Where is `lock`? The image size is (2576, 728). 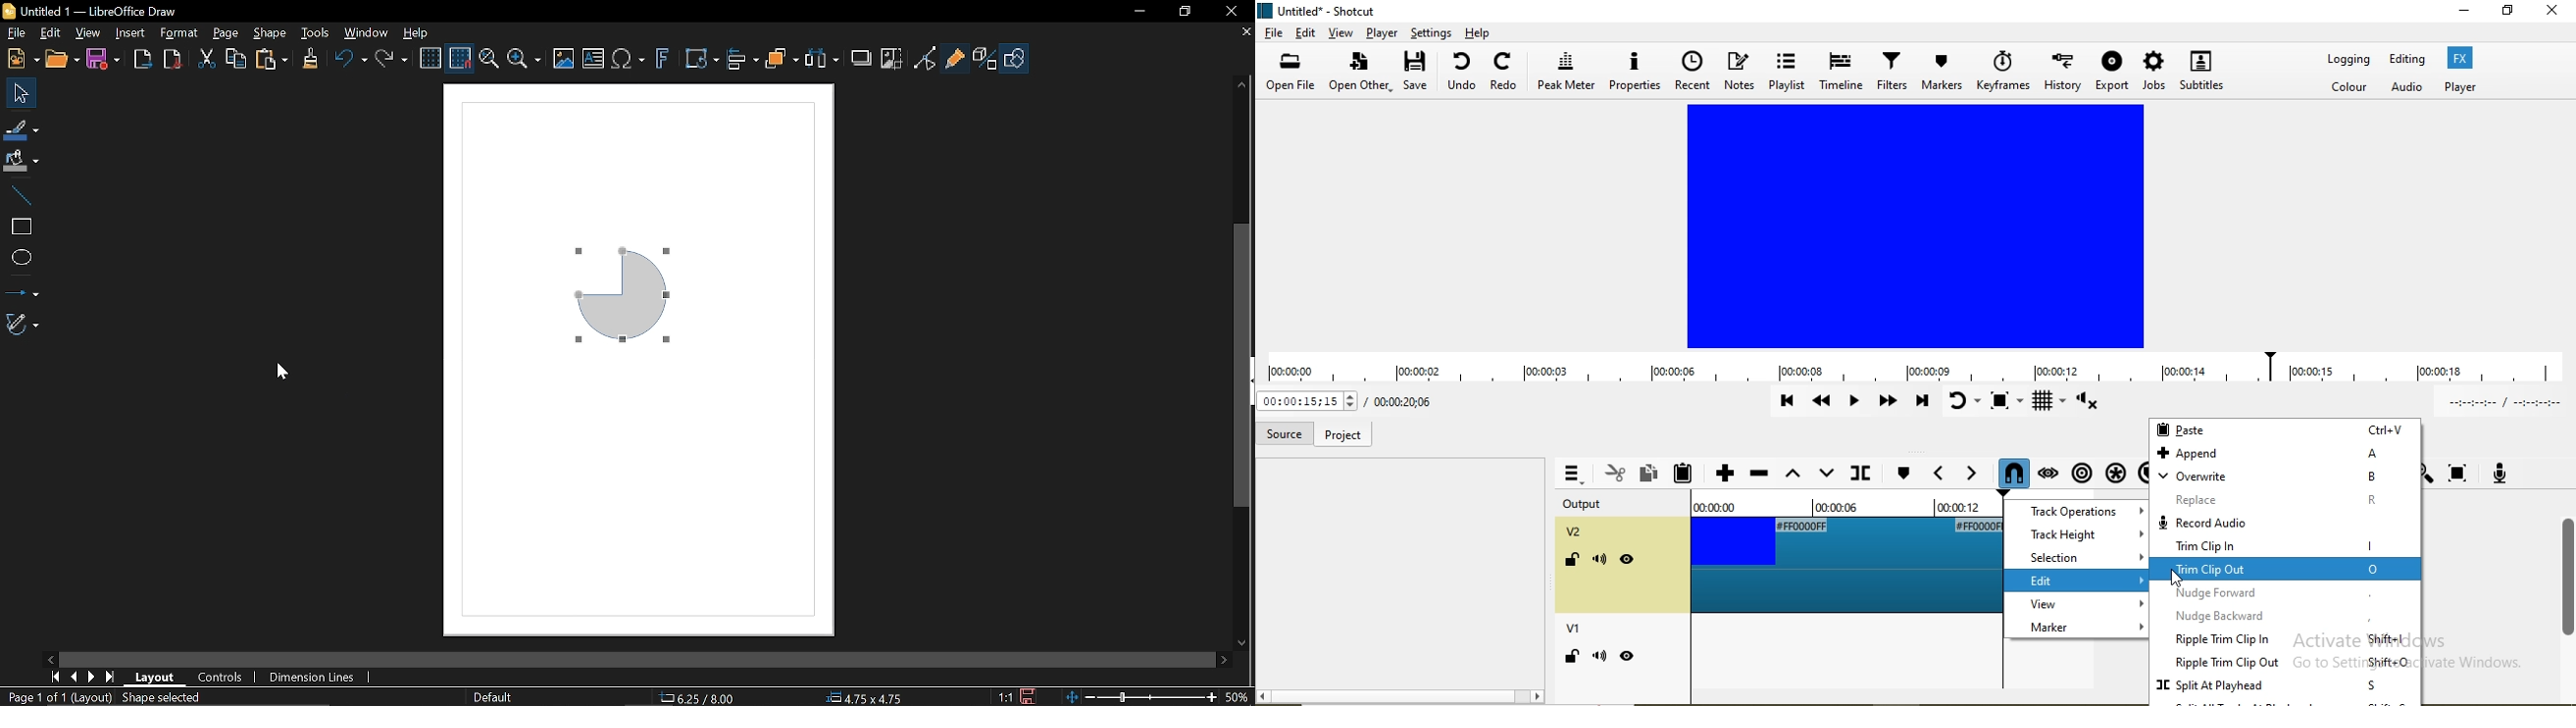 lock is located at coordinates (1570, 562).